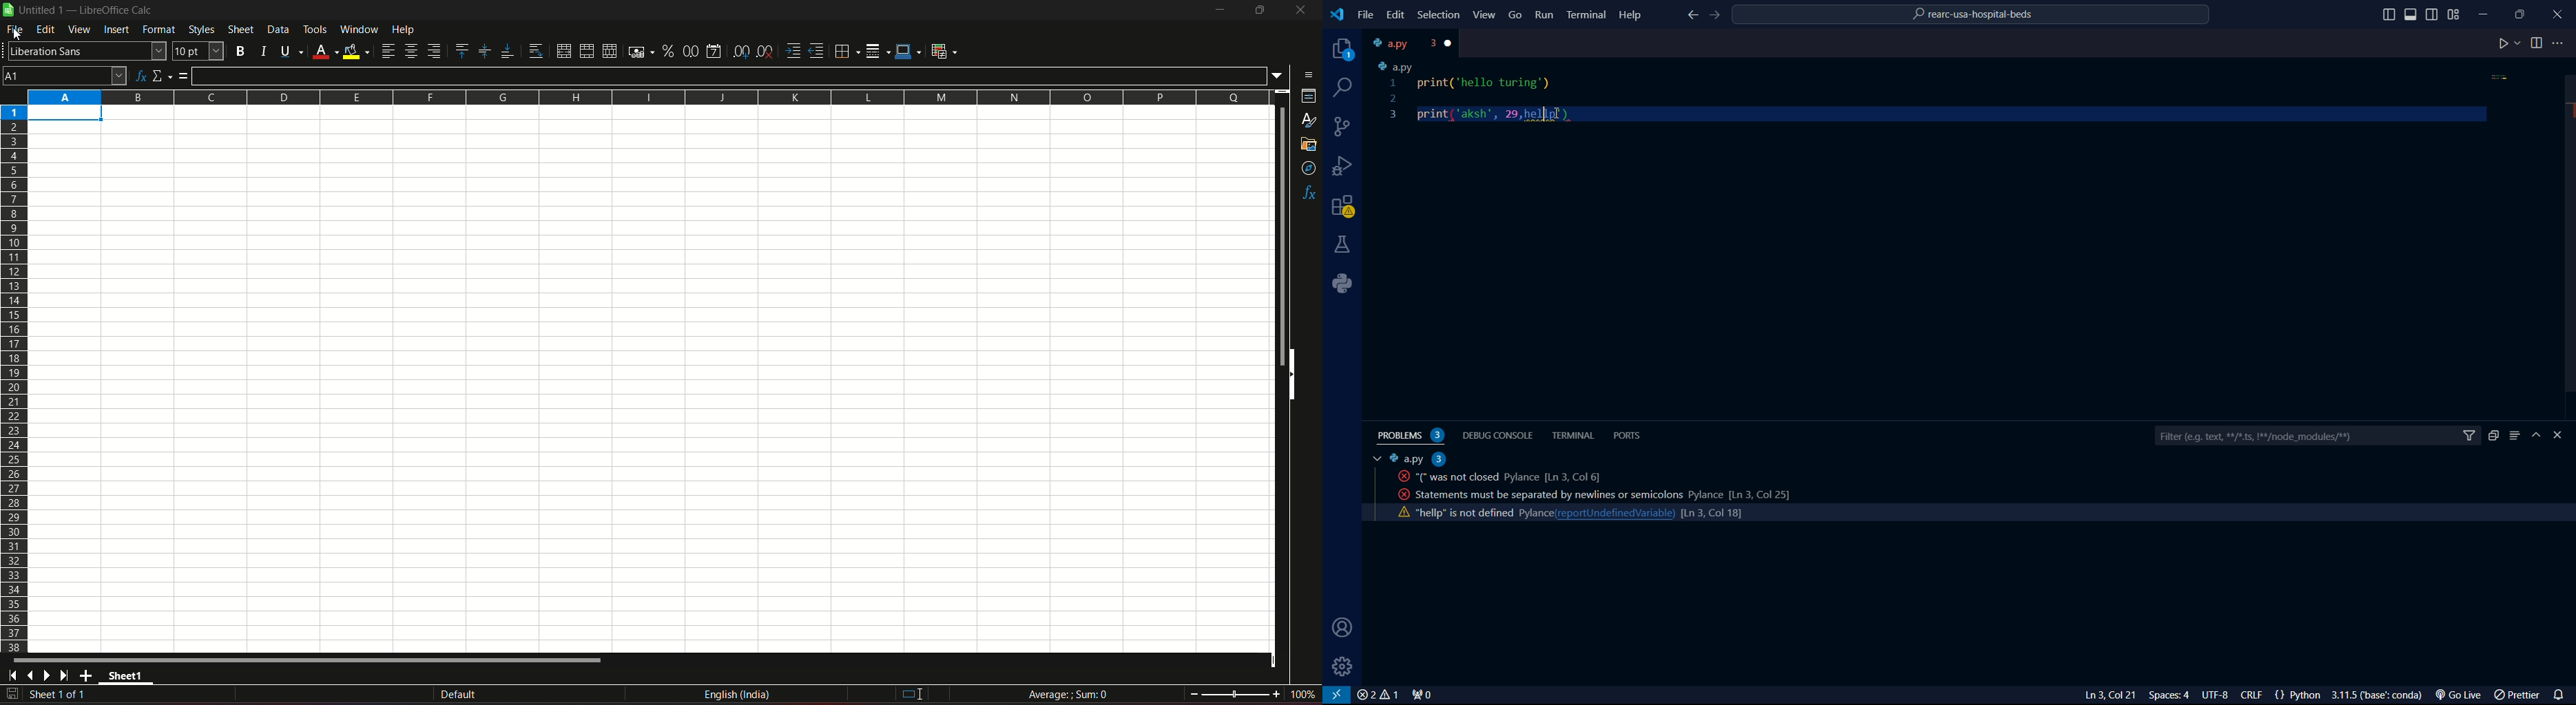  I want to click on sheet number, so click(65, 695).